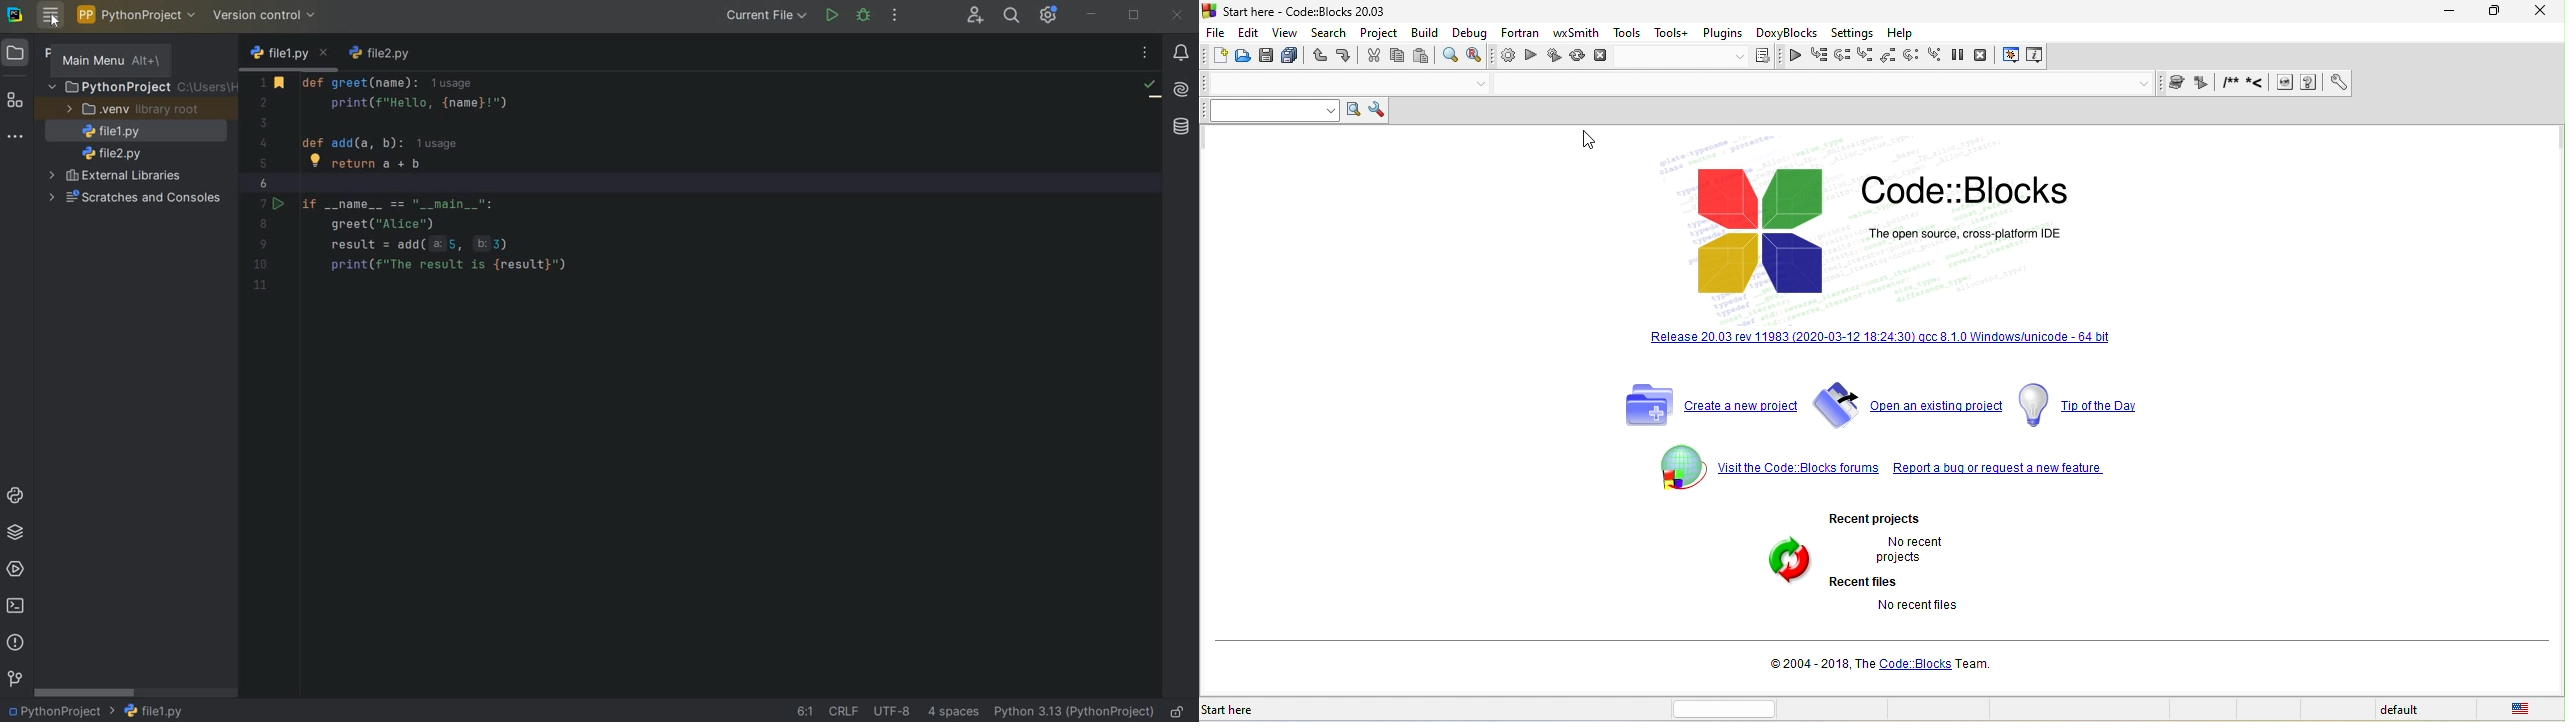  Describe the element at coordinates (1380, 109) in the screenshot. I see `show option window` at that location.